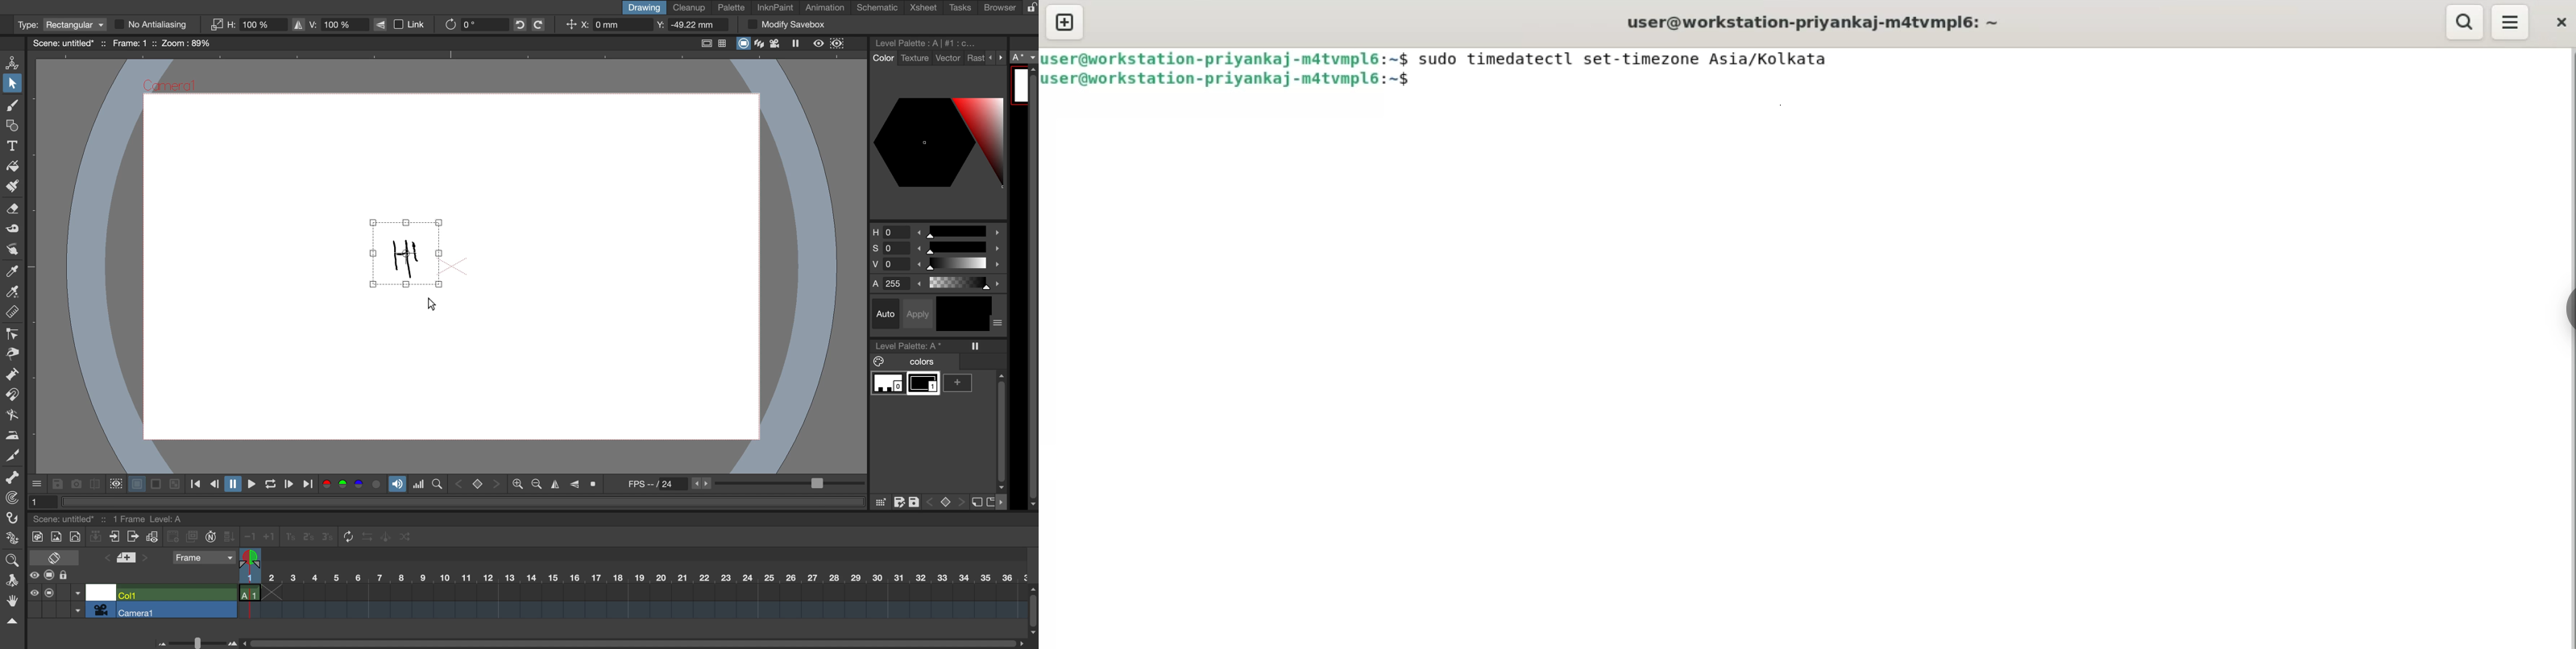  I want to click on color palettes, so click(938, 142).